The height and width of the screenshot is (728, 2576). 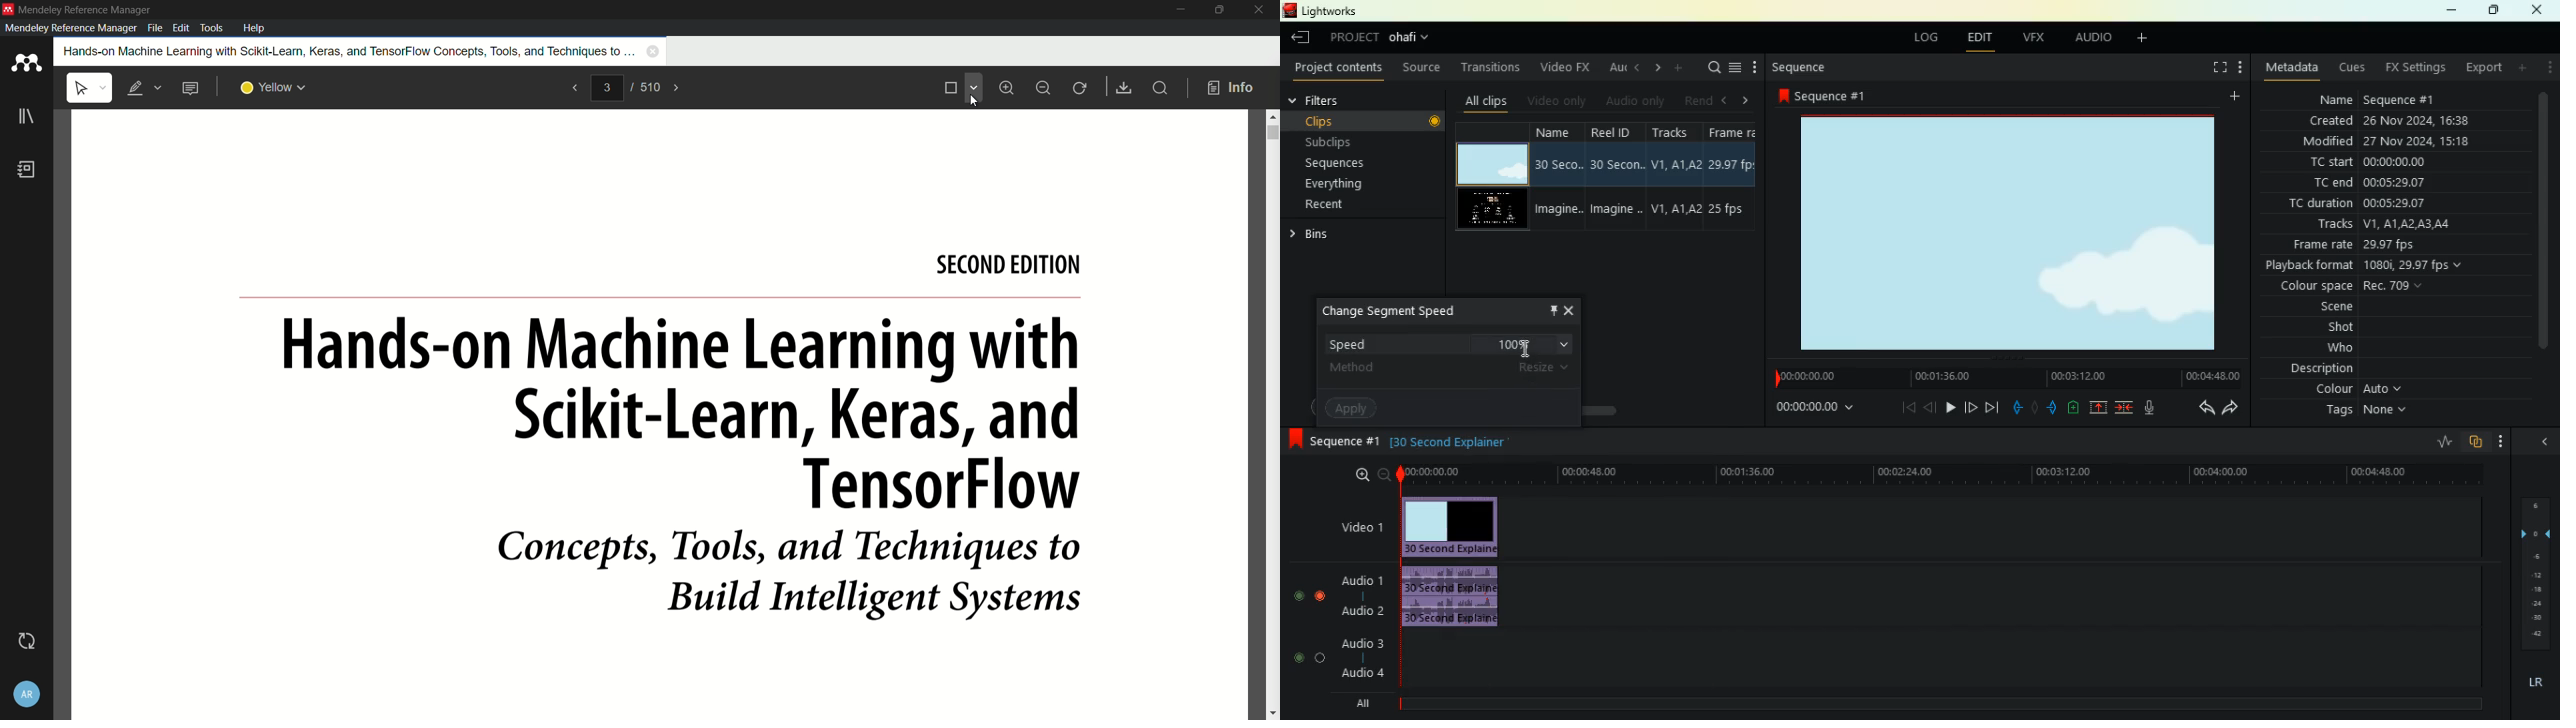 What do you see at coordinates (1993, 407) in the screenshot?
I see `forward` at bounding box center [1993, 407].